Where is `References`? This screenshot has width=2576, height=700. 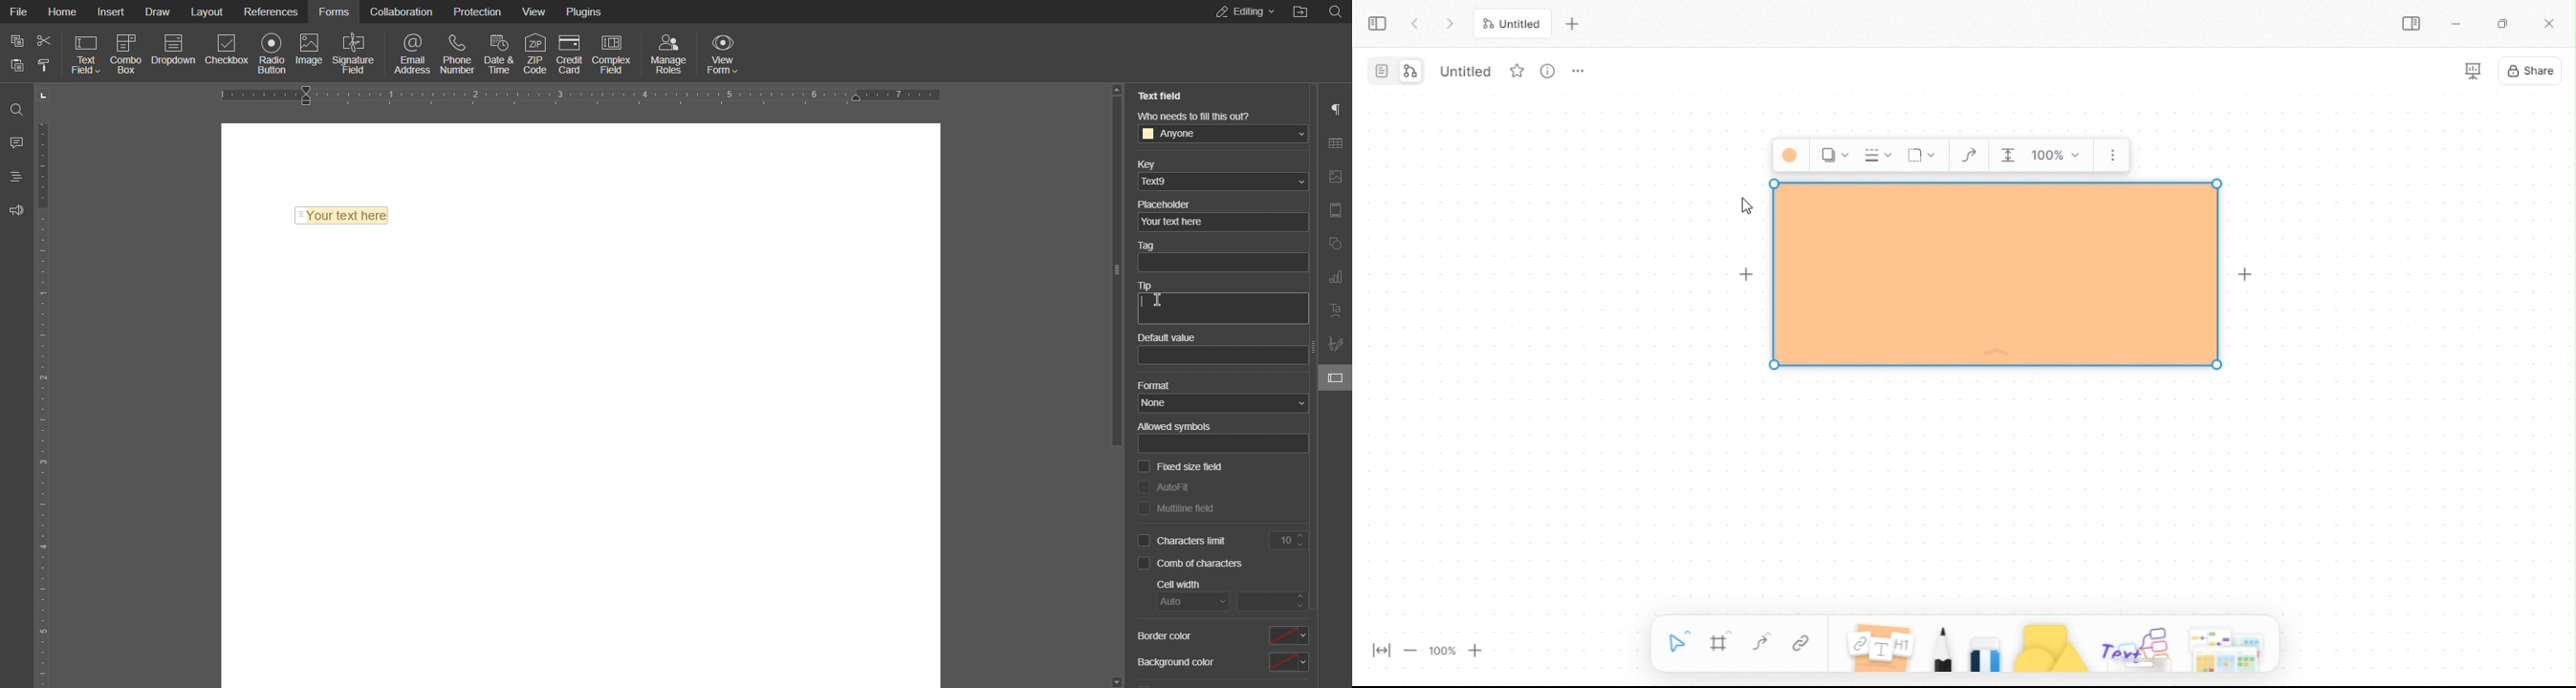 References is located at coordinates (272, 11).